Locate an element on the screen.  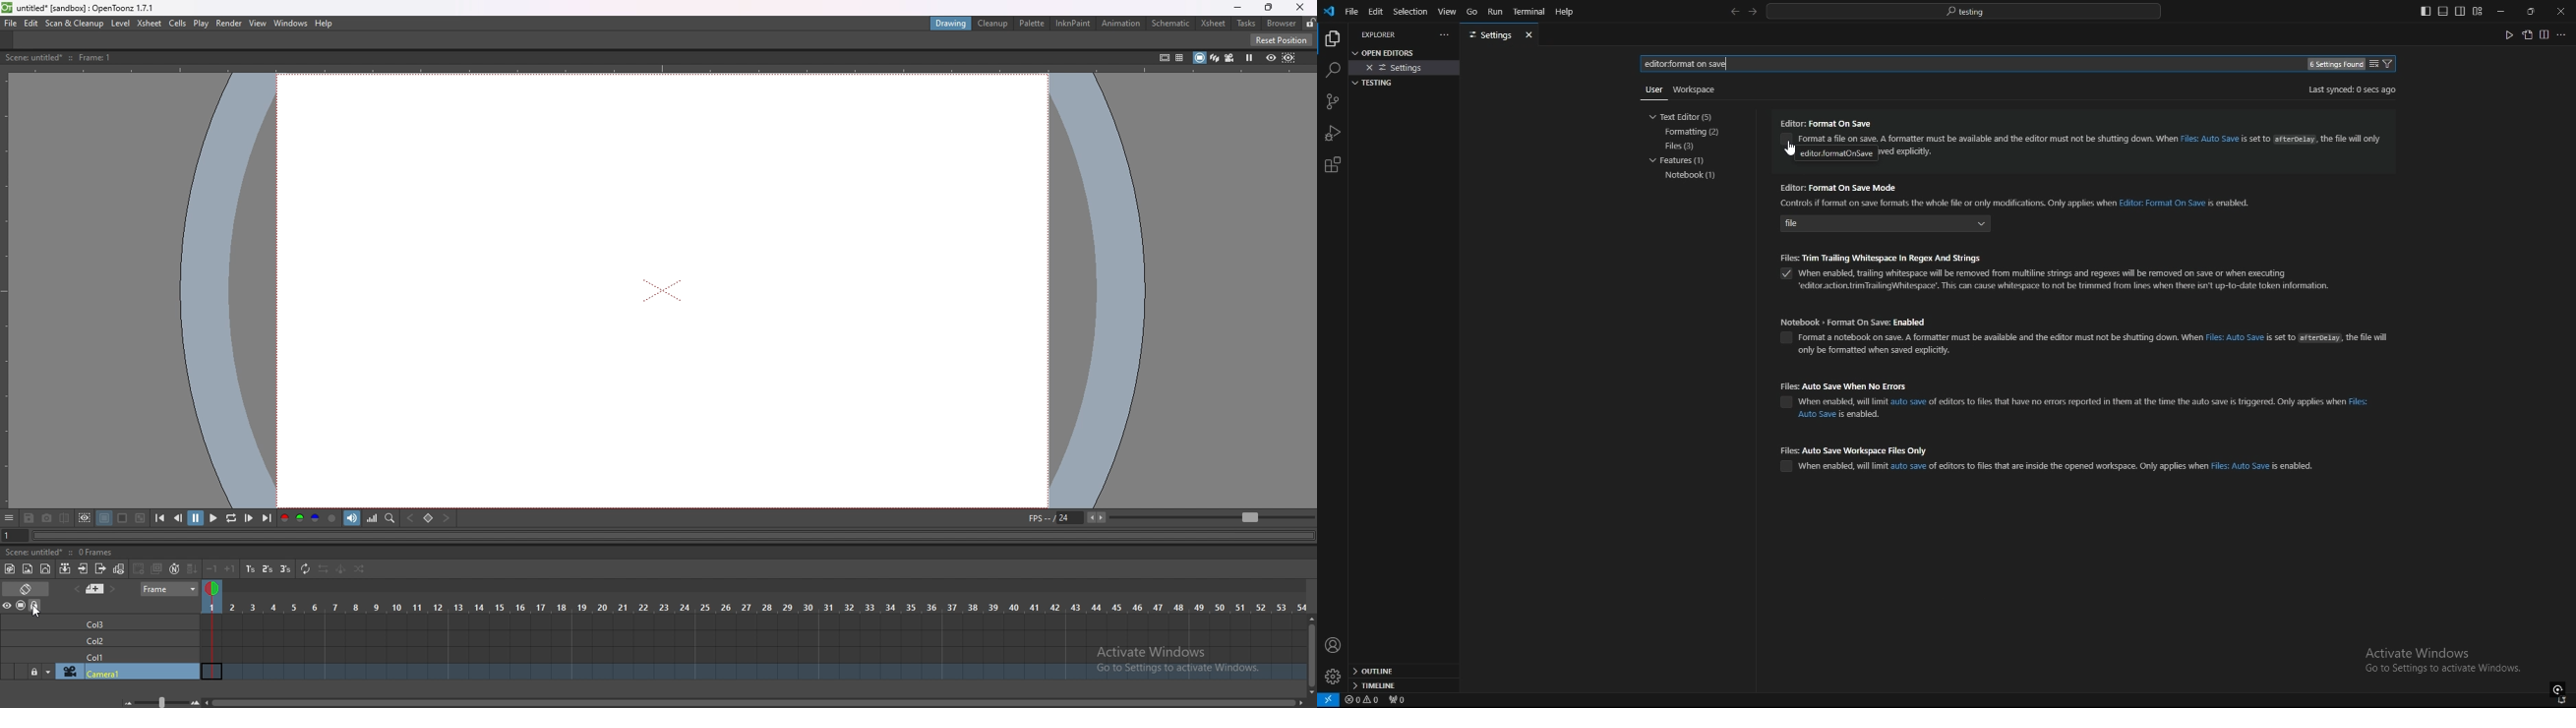
Last synced: 0 secs ago is located at coordinates (2351, 89).